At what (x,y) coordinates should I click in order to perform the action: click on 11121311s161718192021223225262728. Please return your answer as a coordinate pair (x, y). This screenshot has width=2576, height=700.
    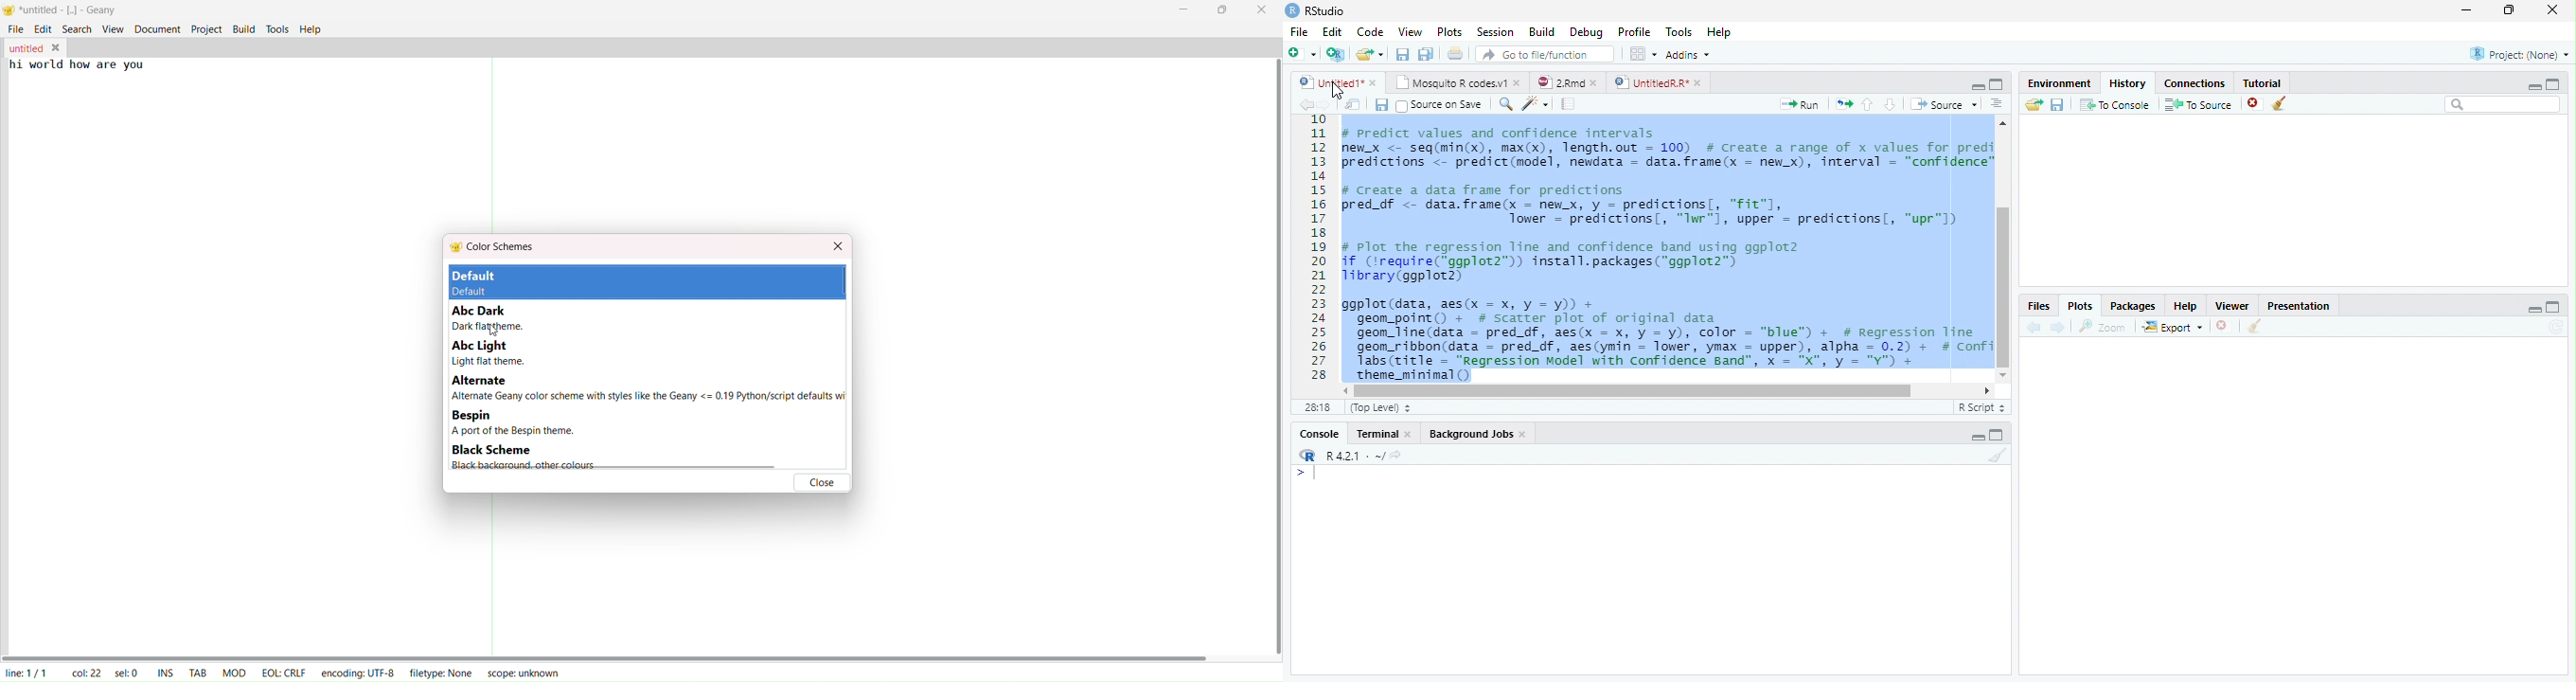
    Looking at the image, I should click on (1319, 258).